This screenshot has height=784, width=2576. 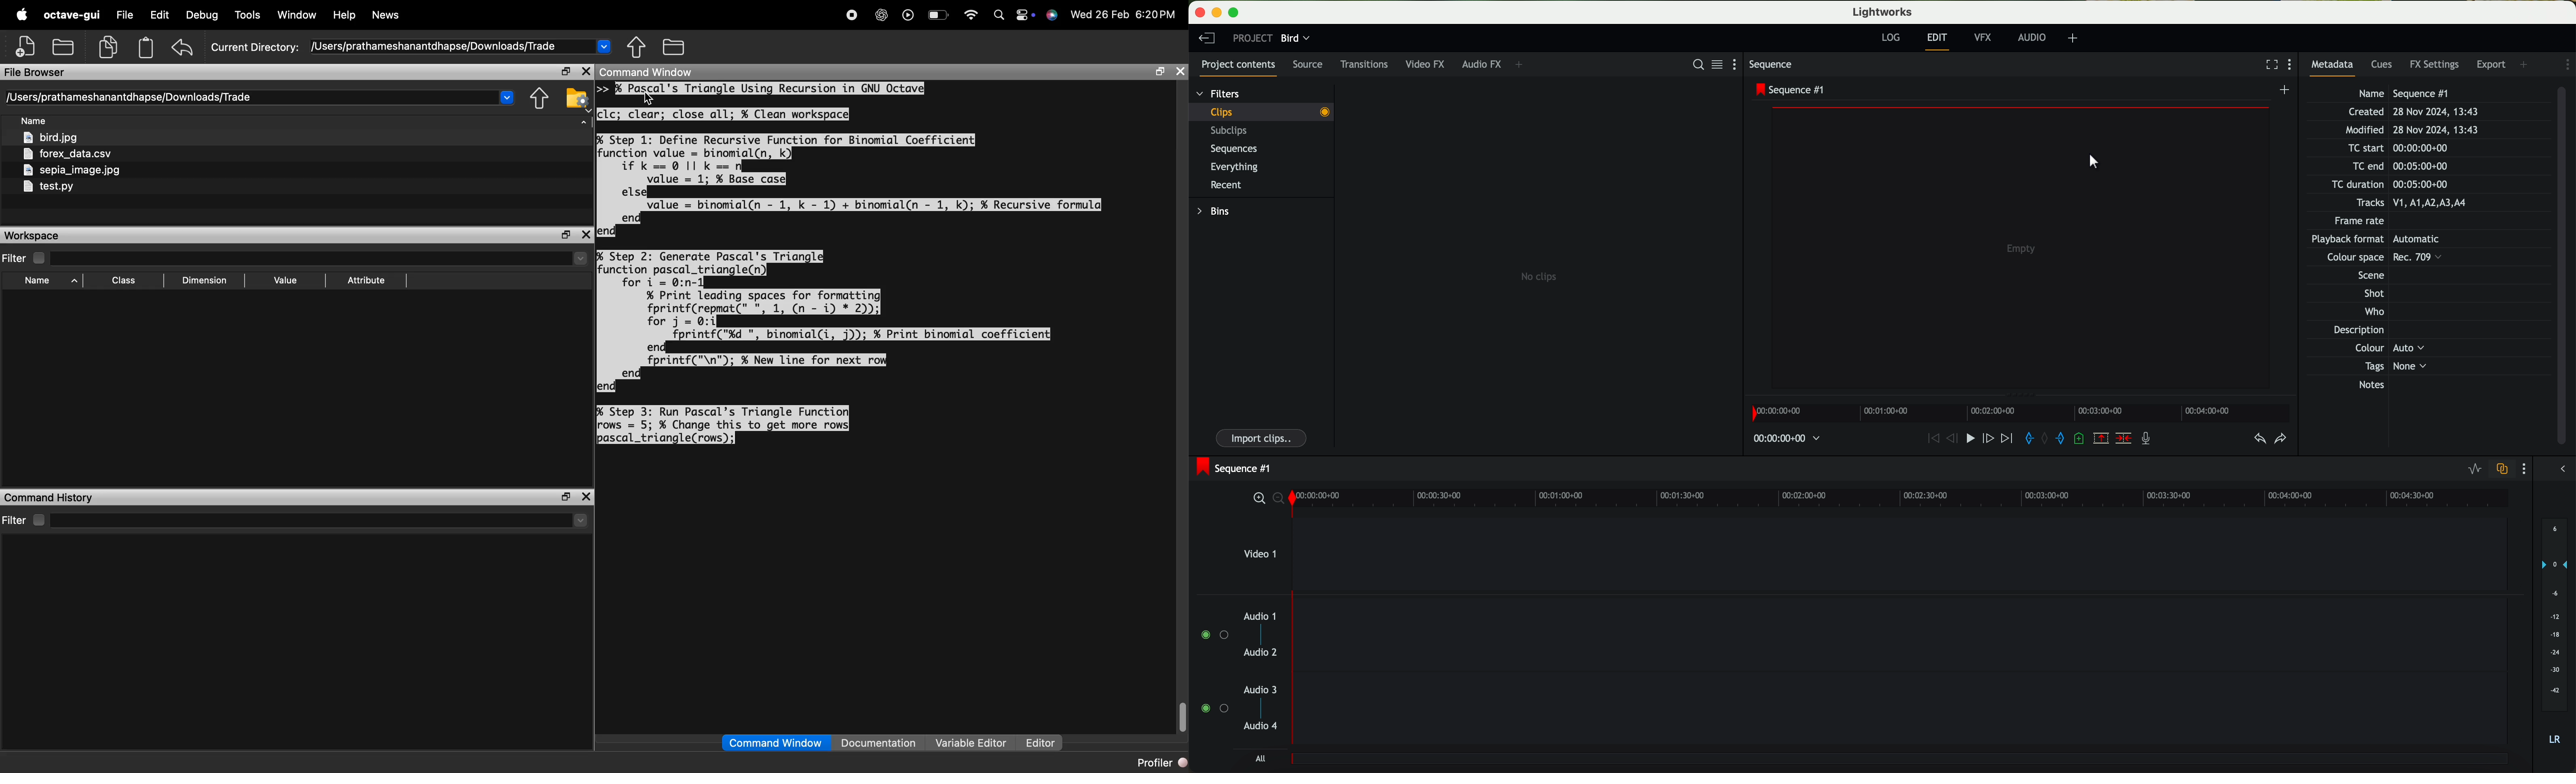 What do you see at coordinates (1789, 91) in the screenshot?
I see `sequence #1` at bounding box center [1789, 91].